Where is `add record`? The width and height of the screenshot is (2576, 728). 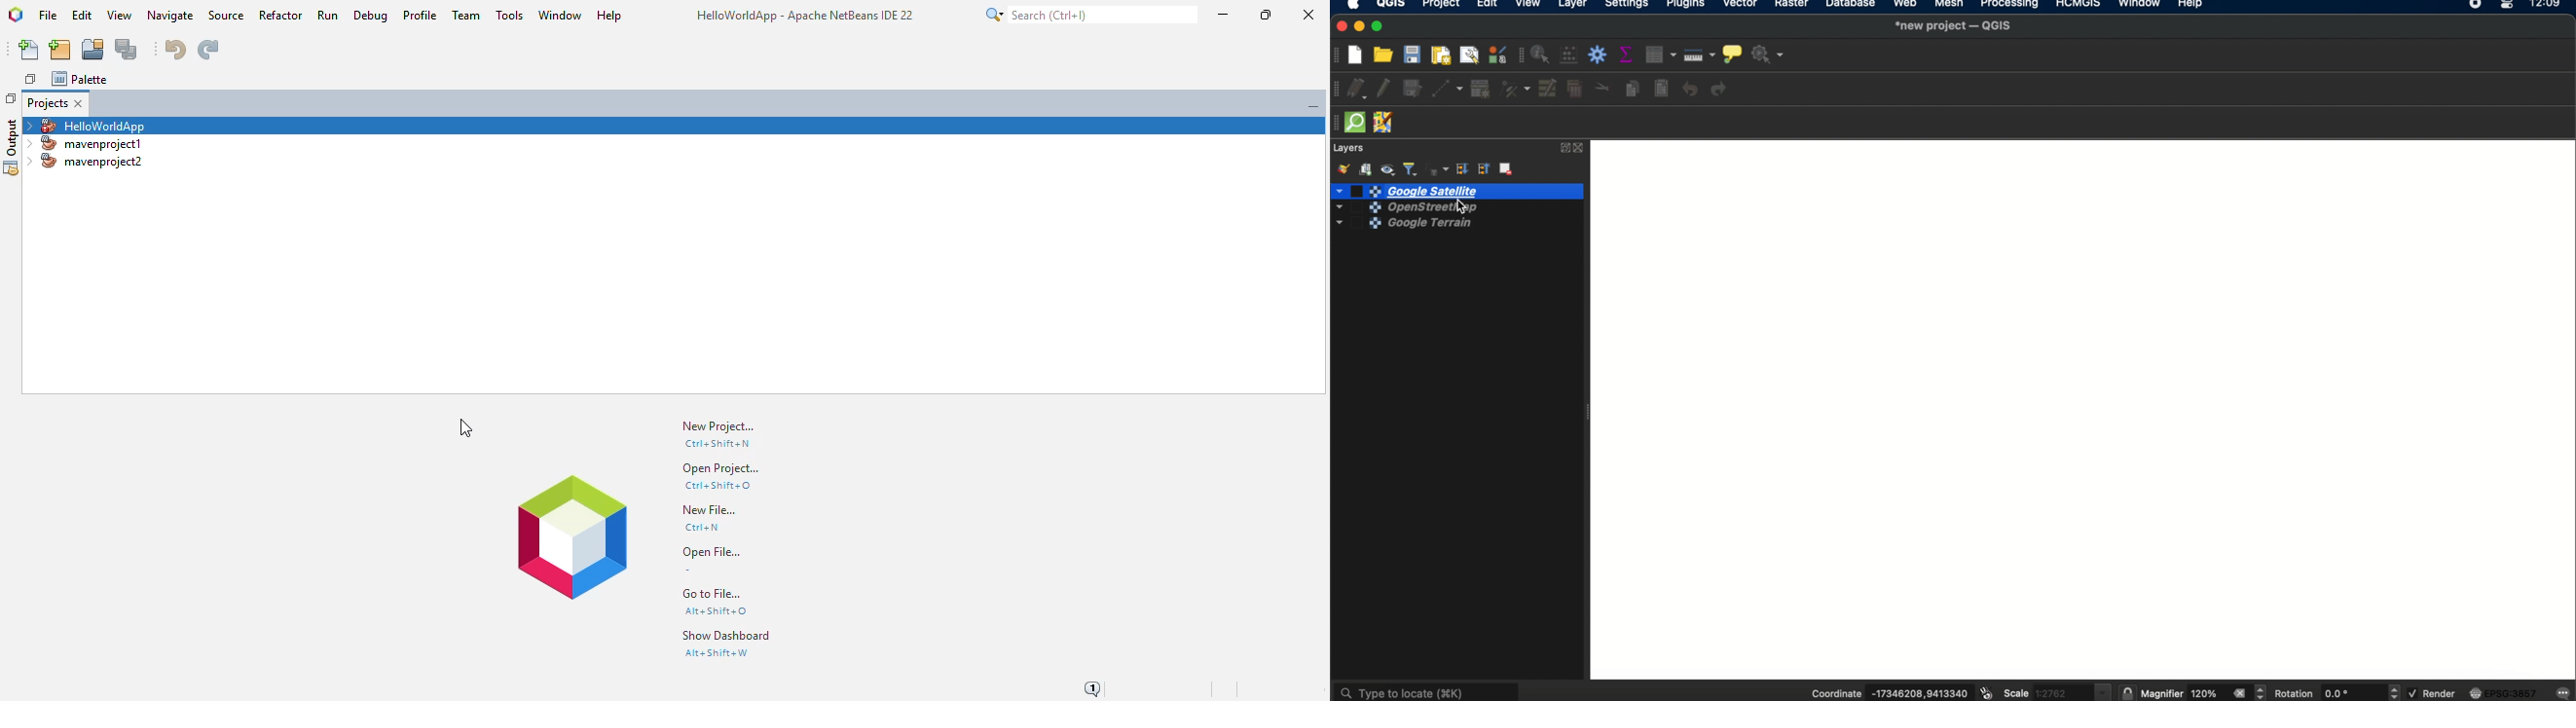 add record is located at coordinates (1480, 89).